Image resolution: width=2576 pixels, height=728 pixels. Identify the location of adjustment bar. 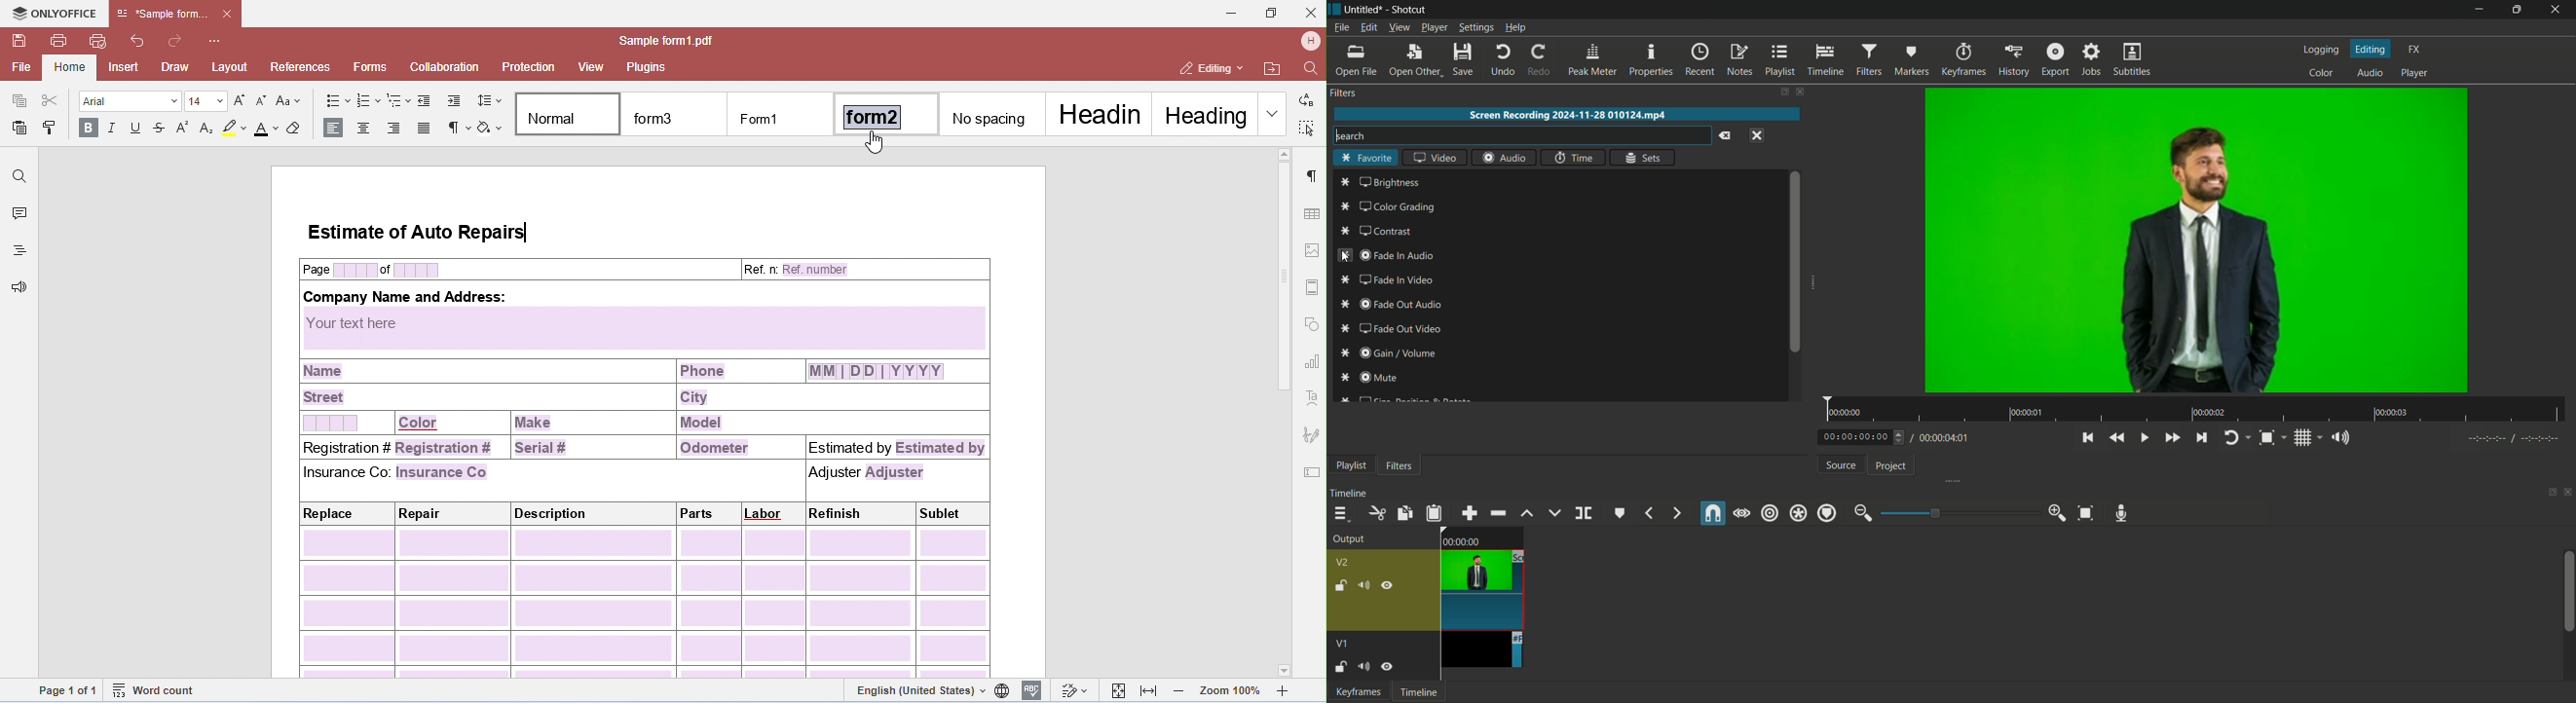
(1958, 512).